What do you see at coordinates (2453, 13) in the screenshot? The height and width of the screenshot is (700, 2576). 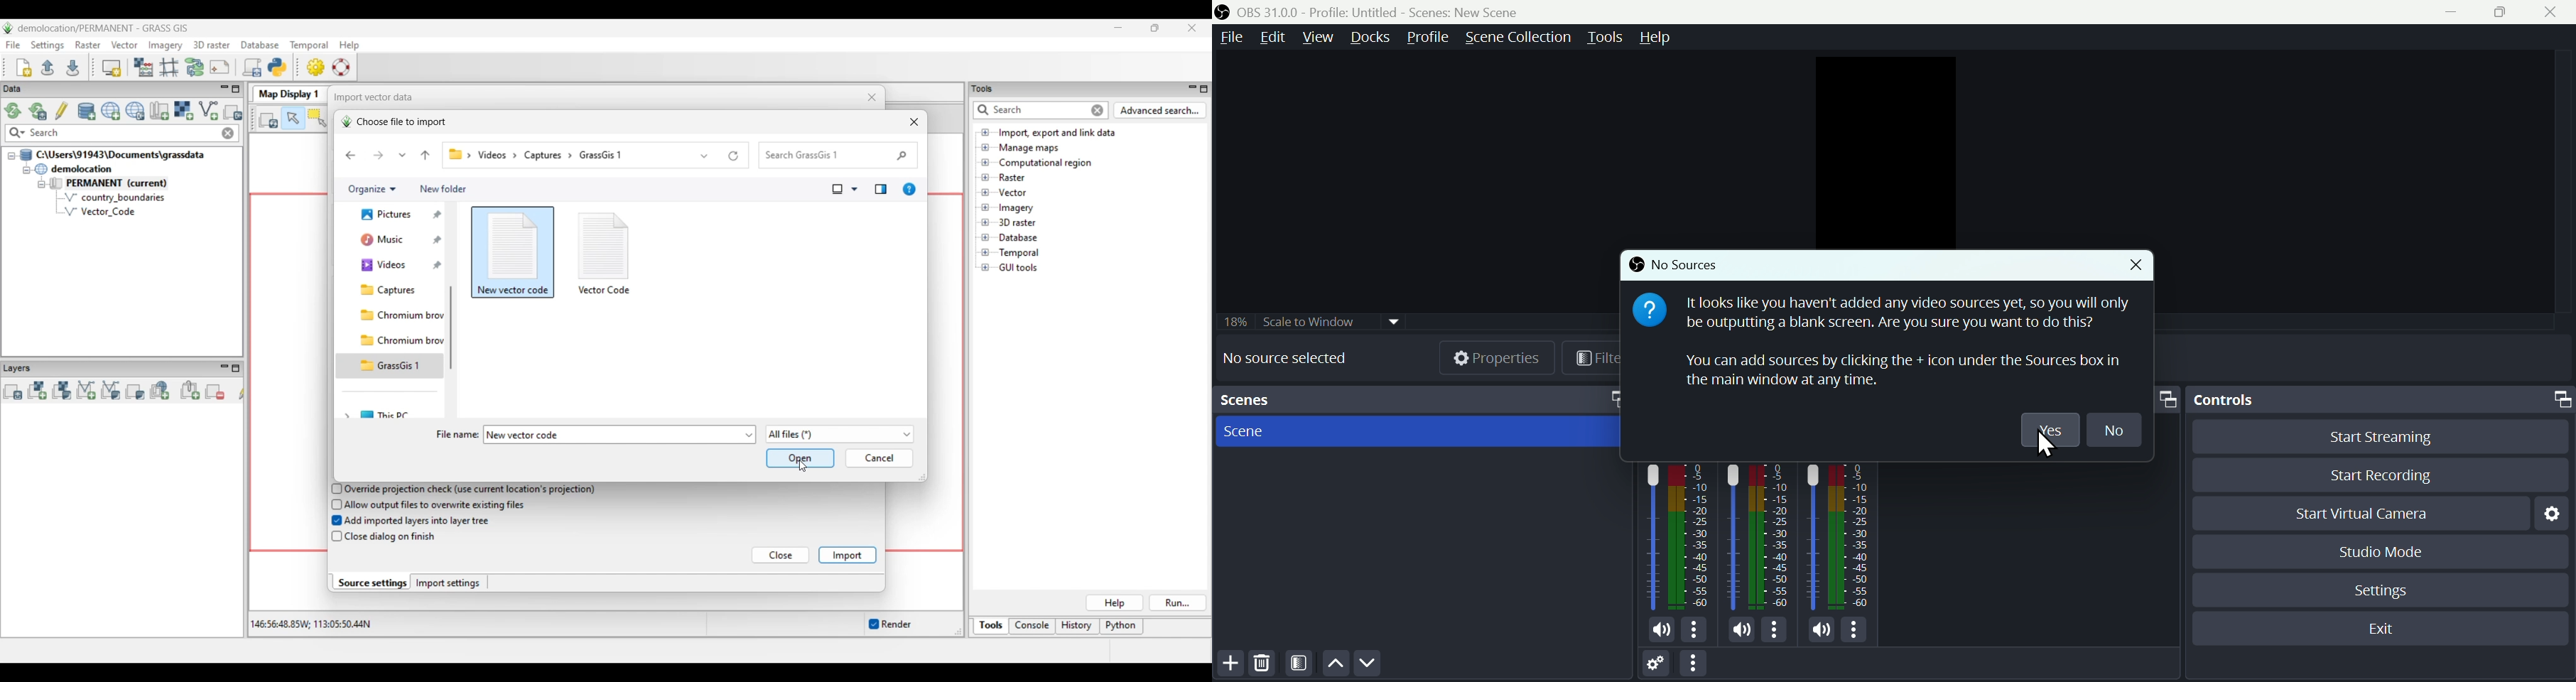 I see `minimise` at bounding box center [2453, 13].